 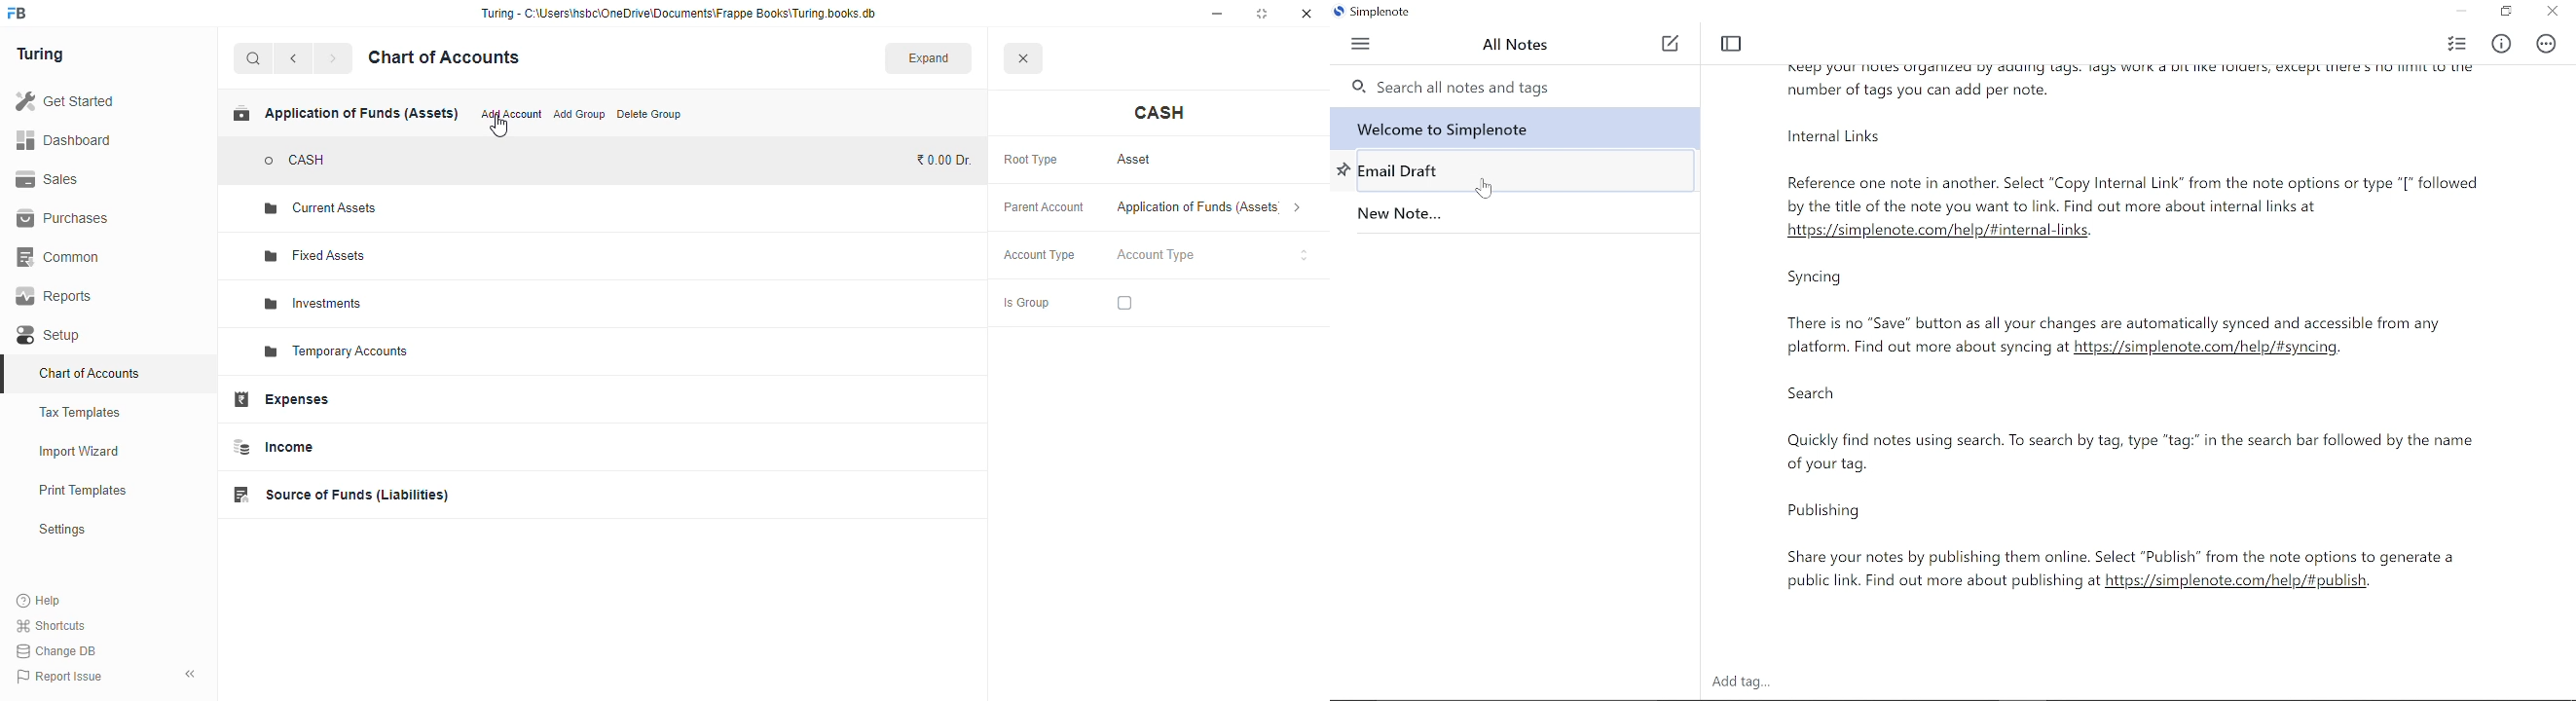 What do you see at coordinates (314, 304) in the screenshot?
I see `investments` at bounding box center [314, 304].